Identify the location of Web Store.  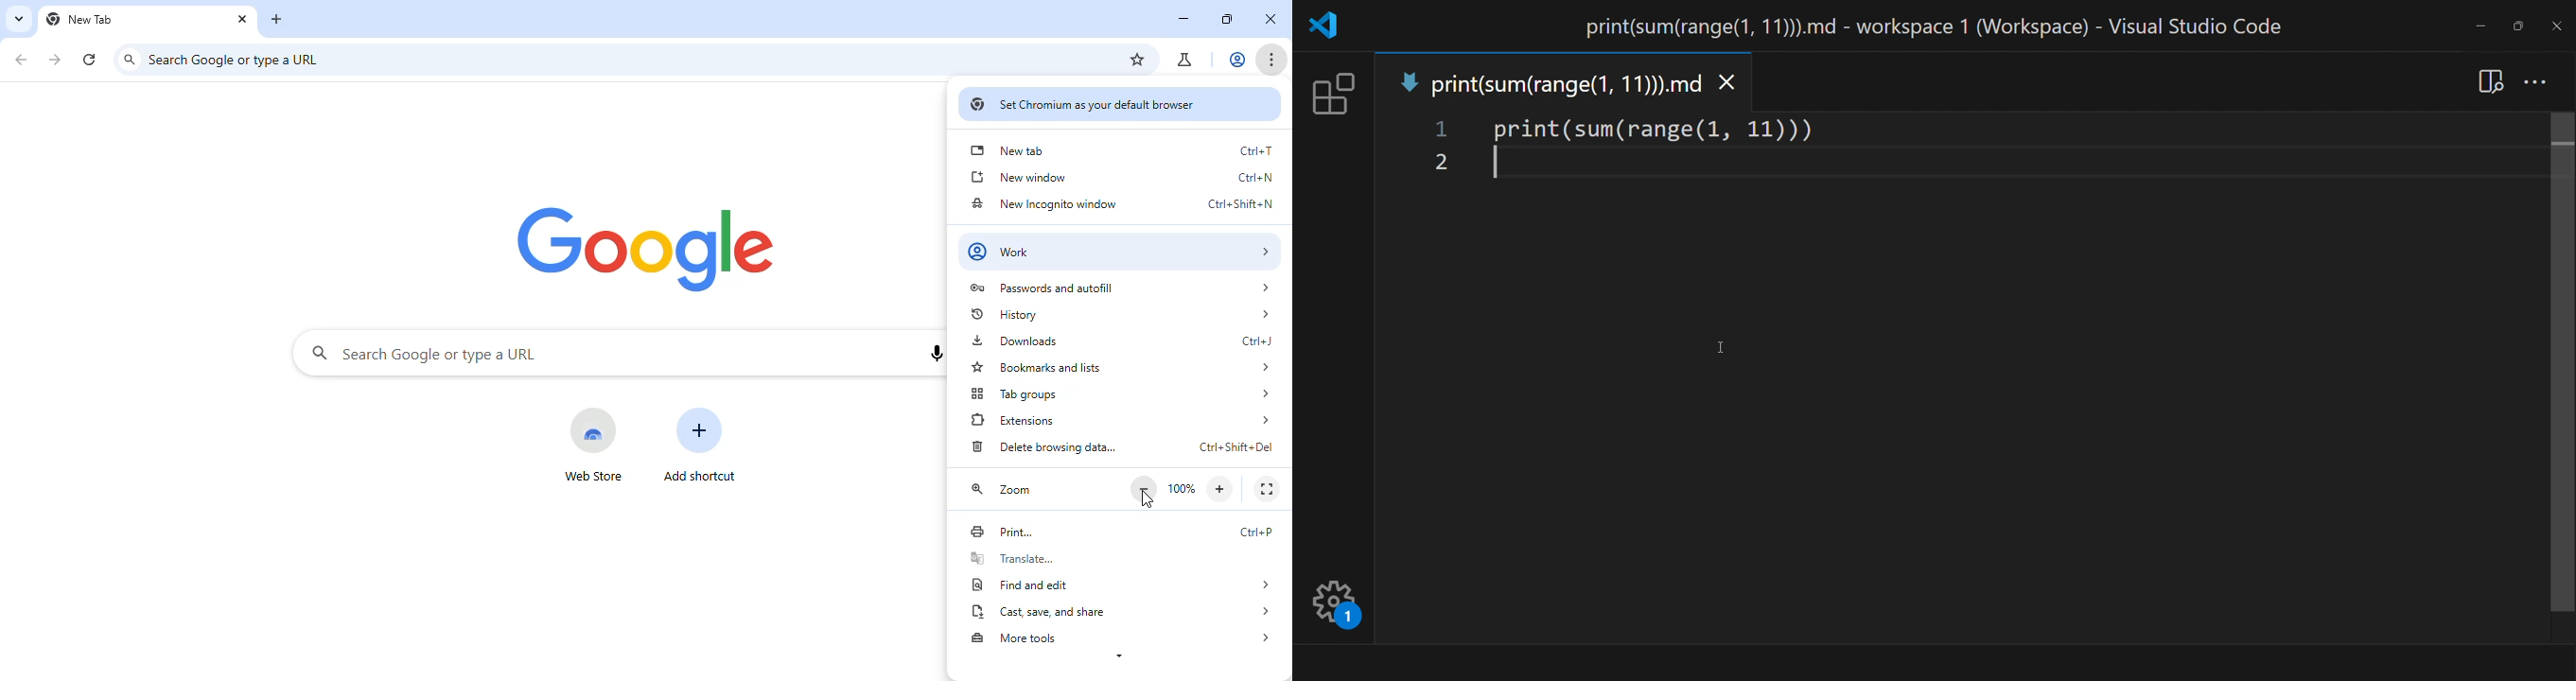
(591, 446).